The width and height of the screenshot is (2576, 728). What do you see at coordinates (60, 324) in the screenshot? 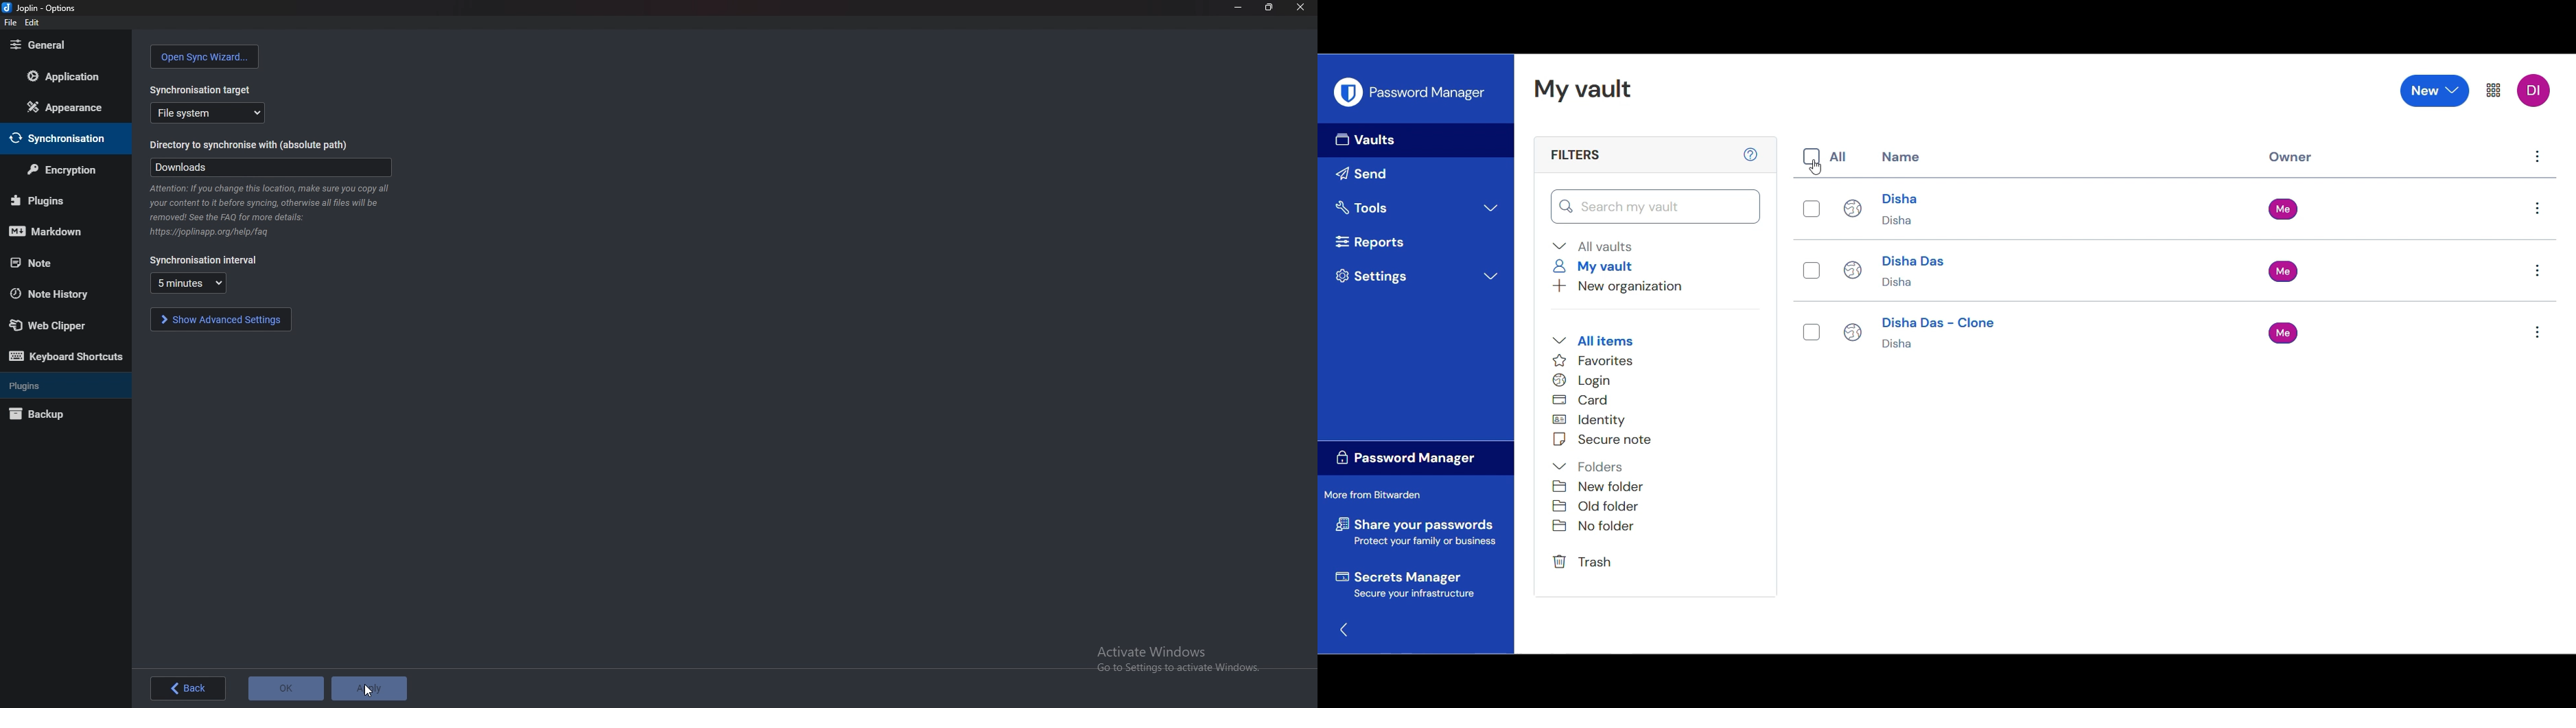
I see `web clipper` at bounding box center [60, 324].